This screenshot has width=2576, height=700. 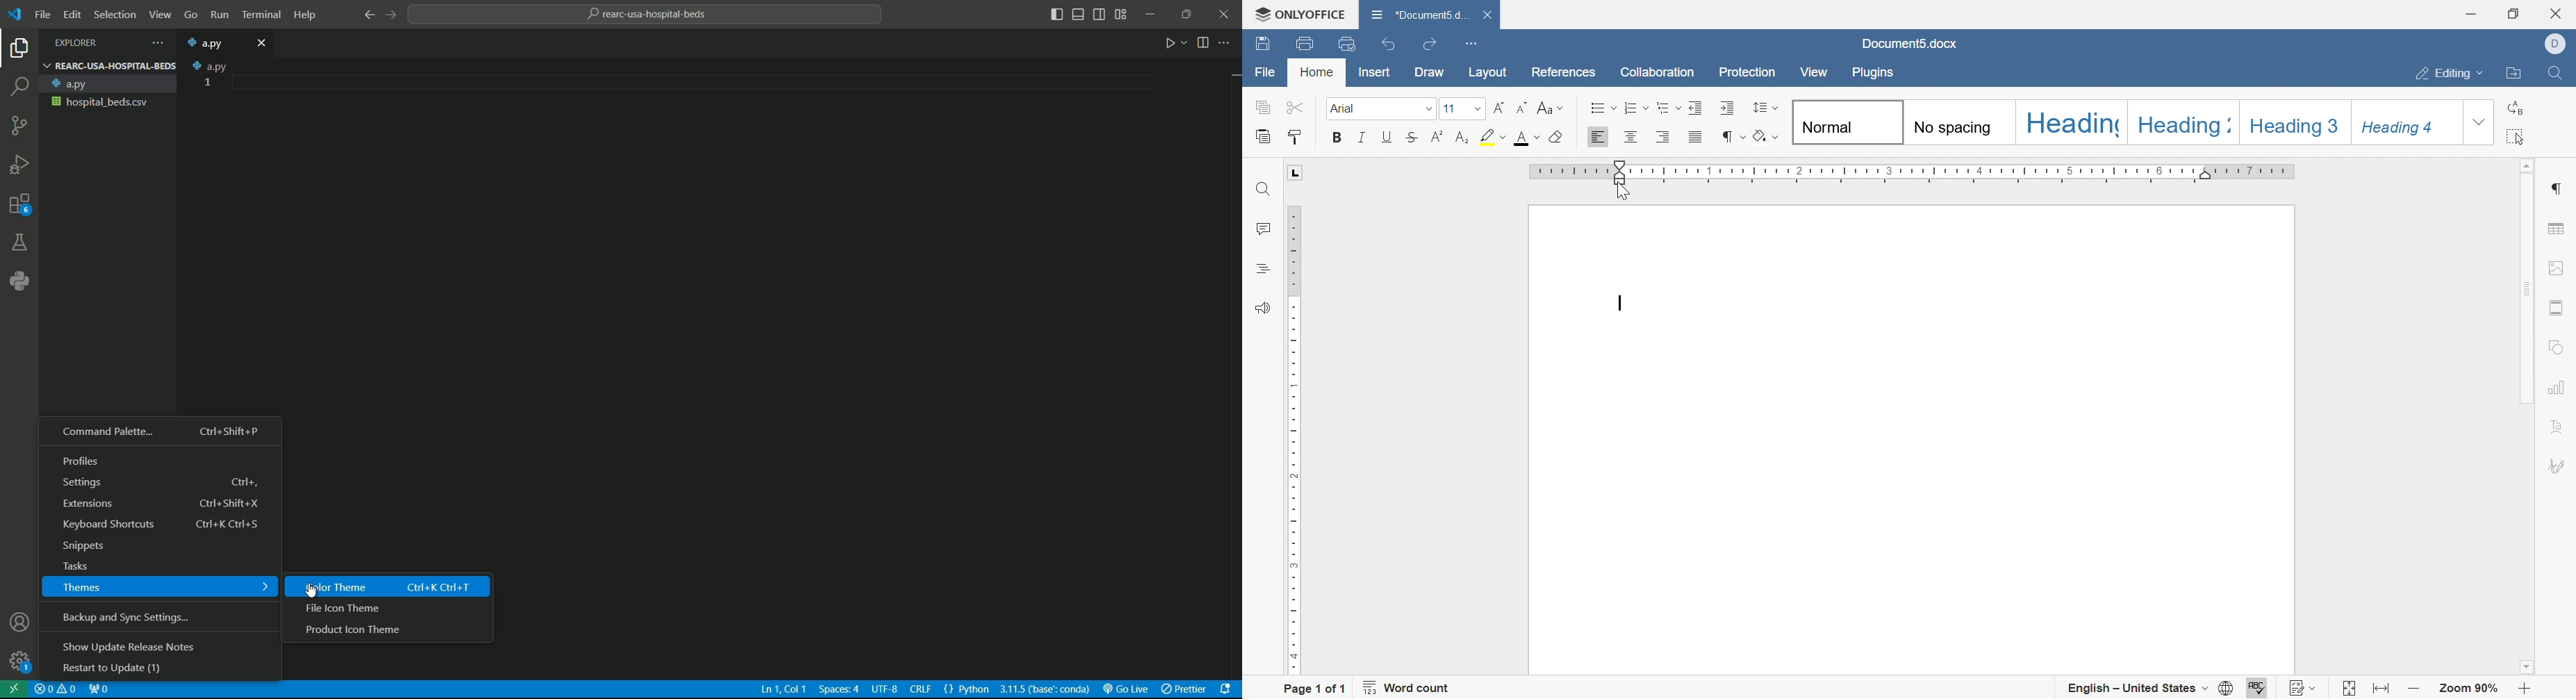 What do you see at coordinates (1346, 108) in the screenshot?
I see `font` at bounding box center [1346, 108].